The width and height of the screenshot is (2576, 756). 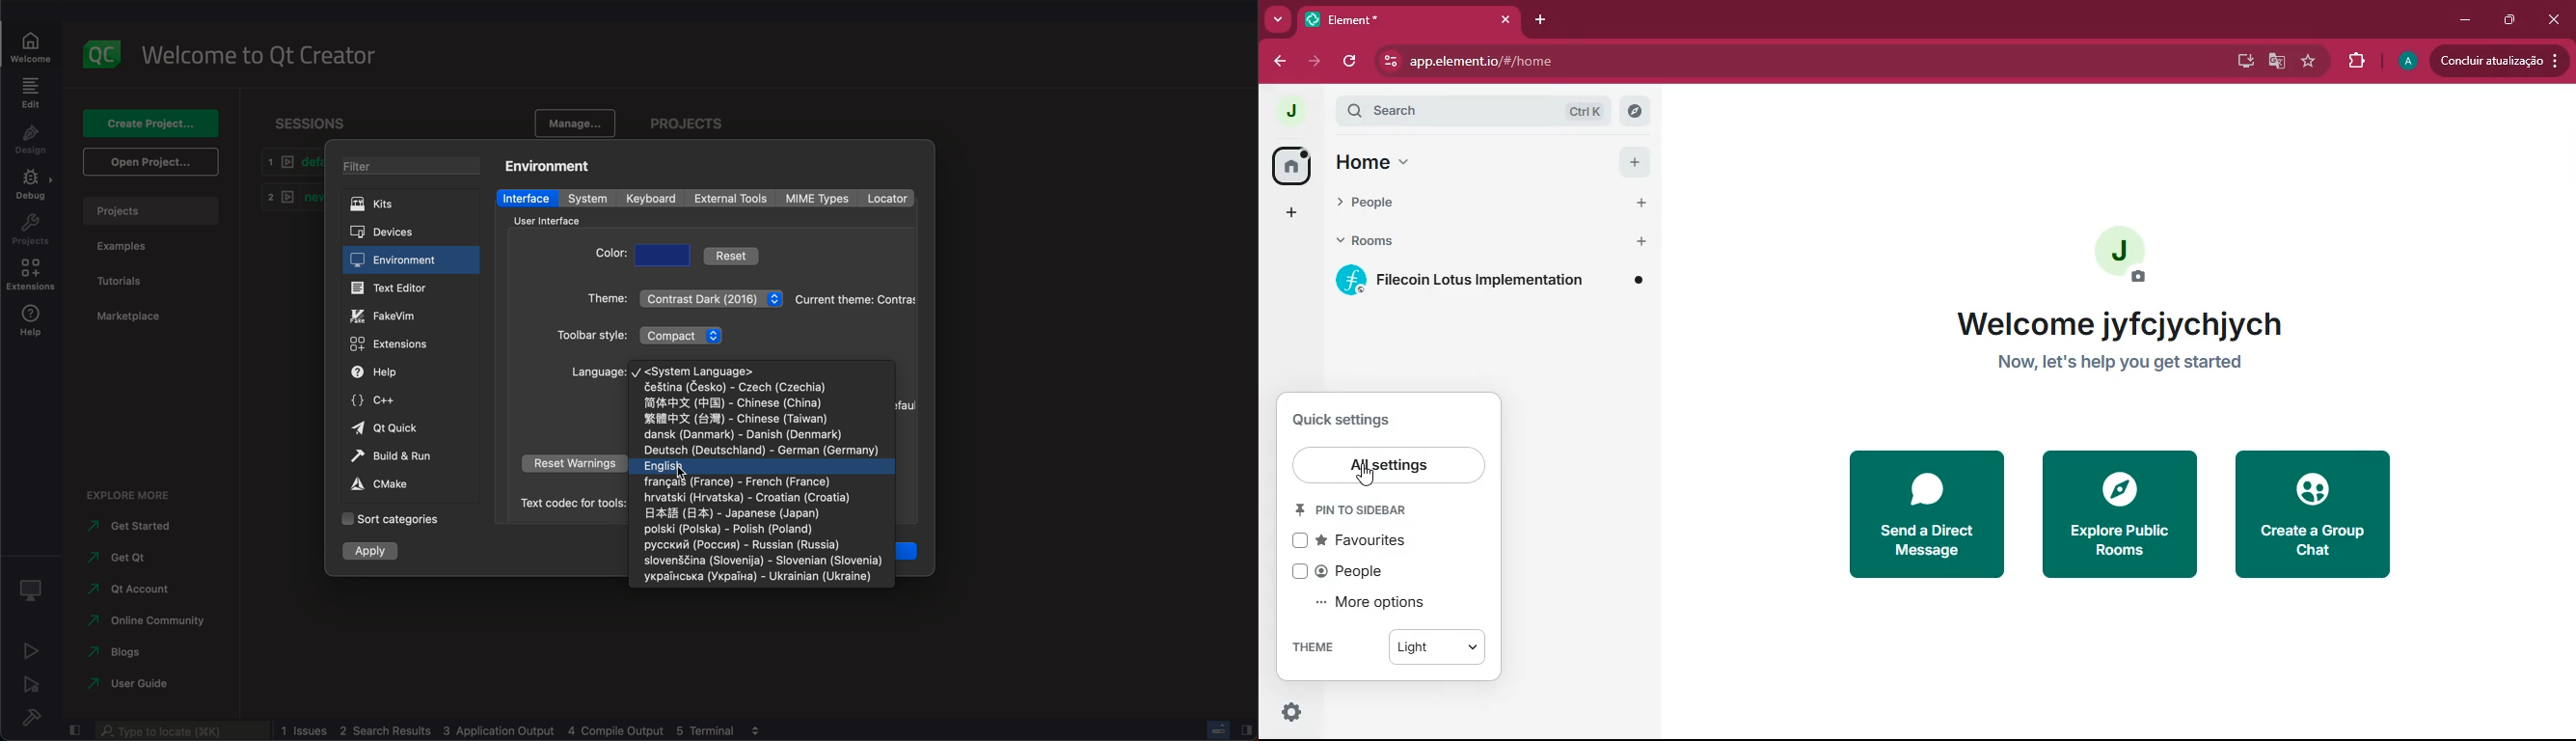 What do you see at coordinates (74, 729) in the screenshot?
I see `close slidebar` at bounding box center [74, 729].